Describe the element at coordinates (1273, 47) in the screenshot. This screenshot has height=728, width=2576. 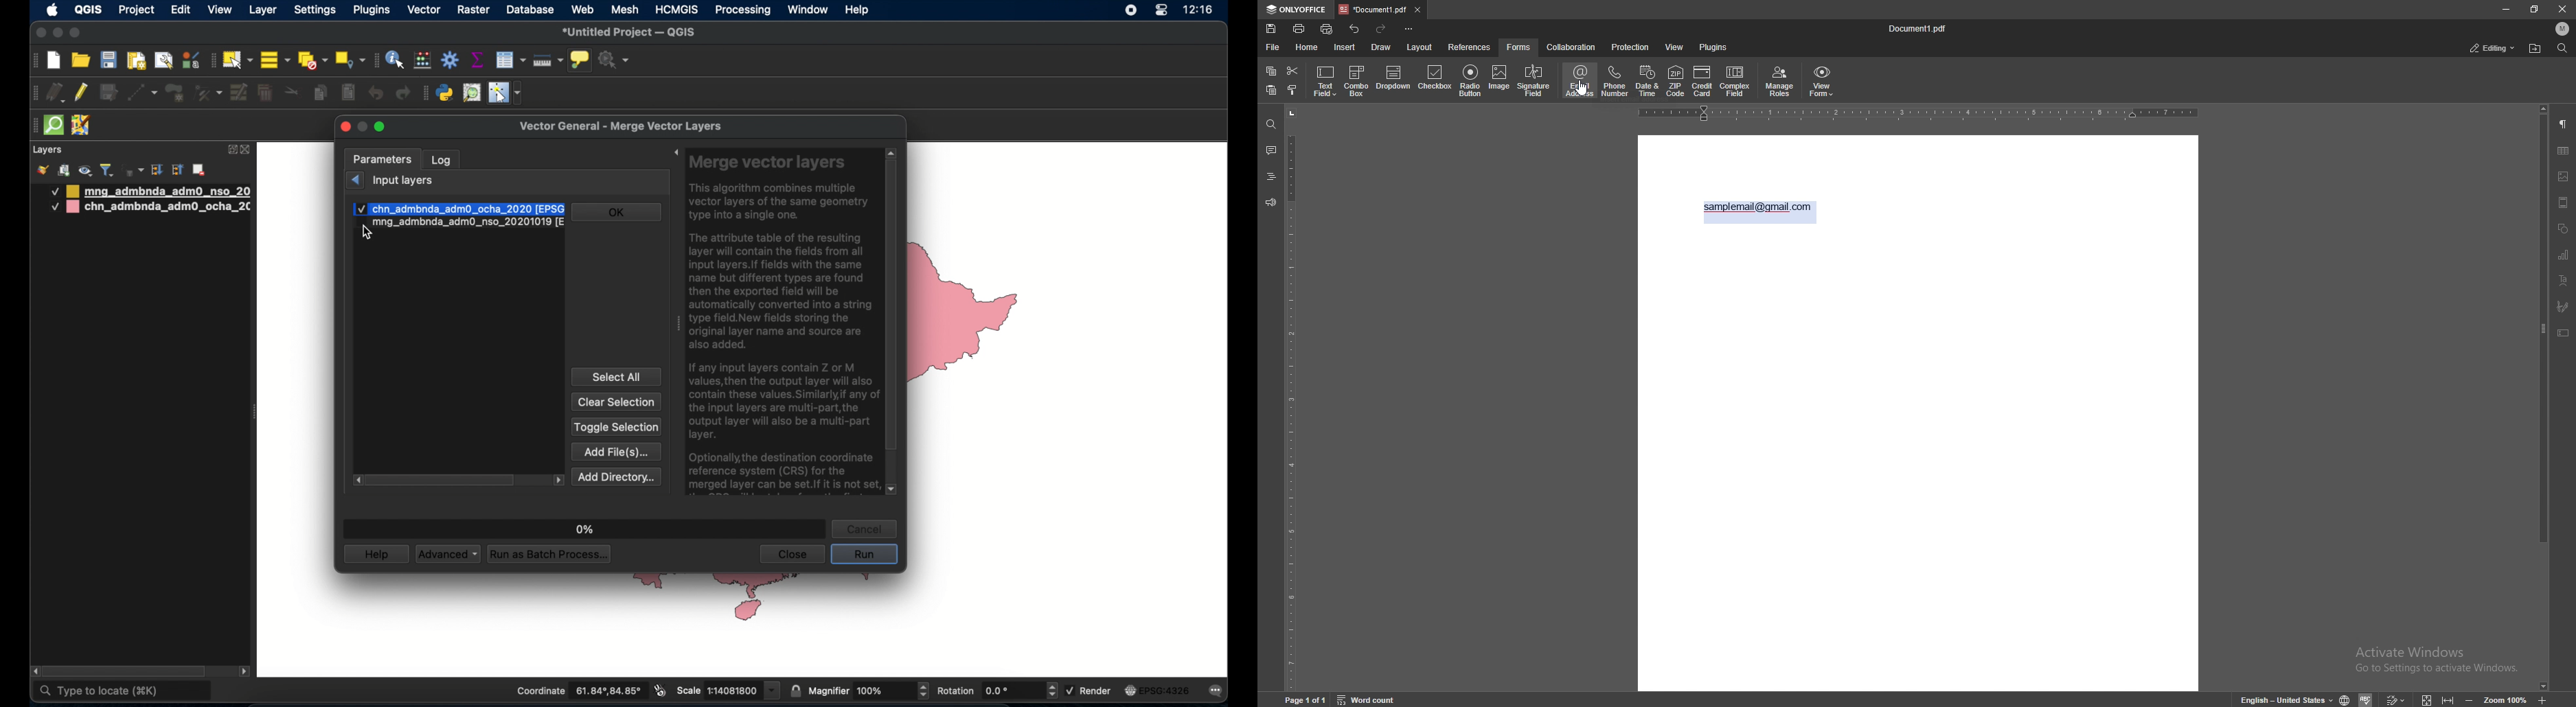
I see `file` at that location.